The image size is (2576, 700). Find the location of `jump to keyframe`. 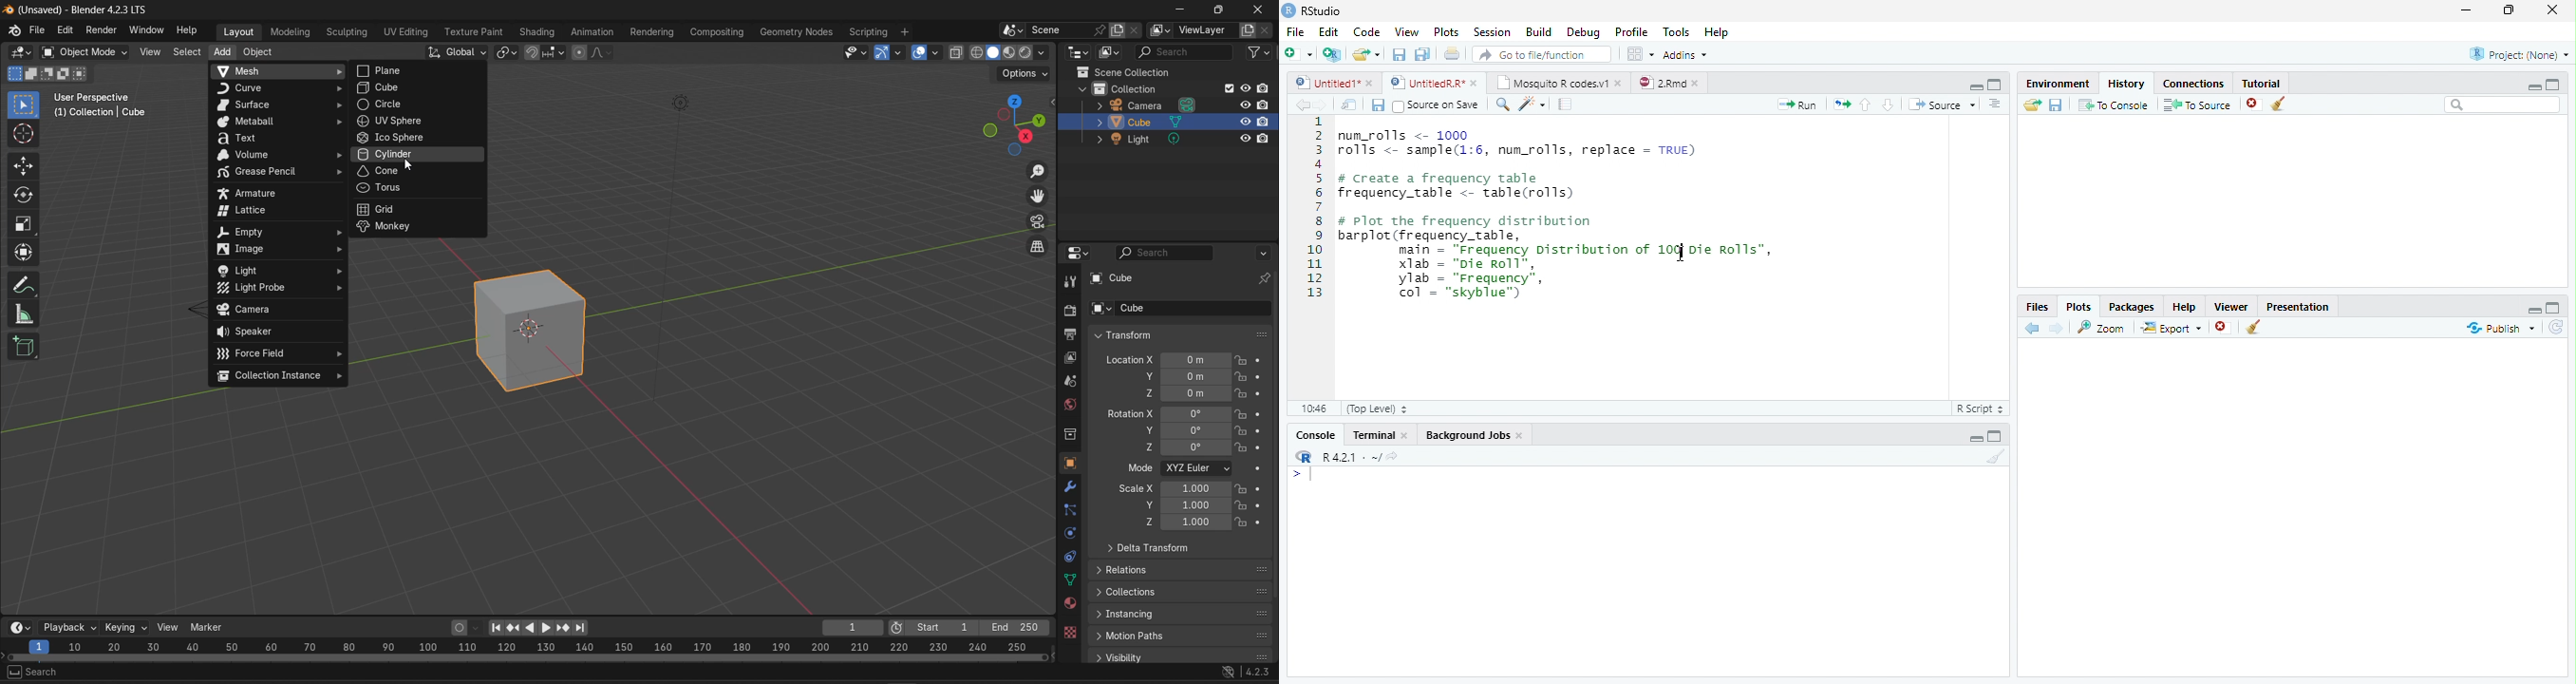

jump to keyframe is located at coordinates (564, 628).